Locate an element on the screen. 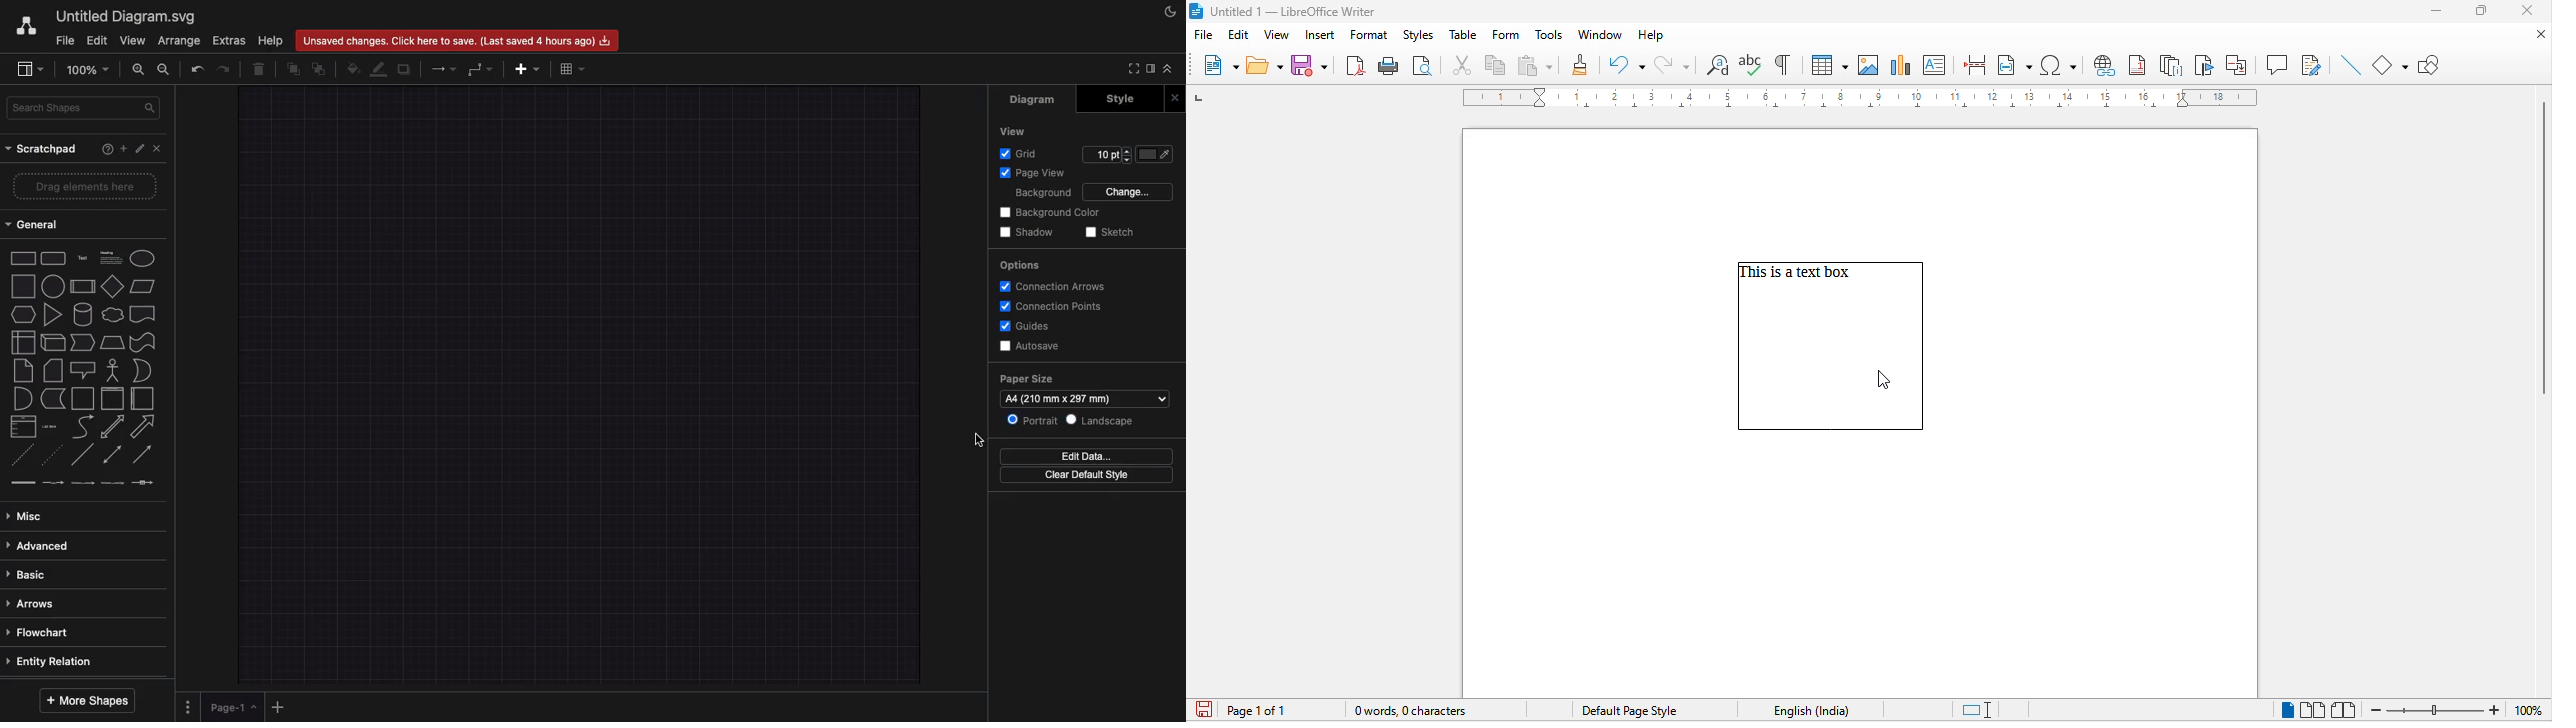  page 1 of 1 is located at coordinates (1268, 710).